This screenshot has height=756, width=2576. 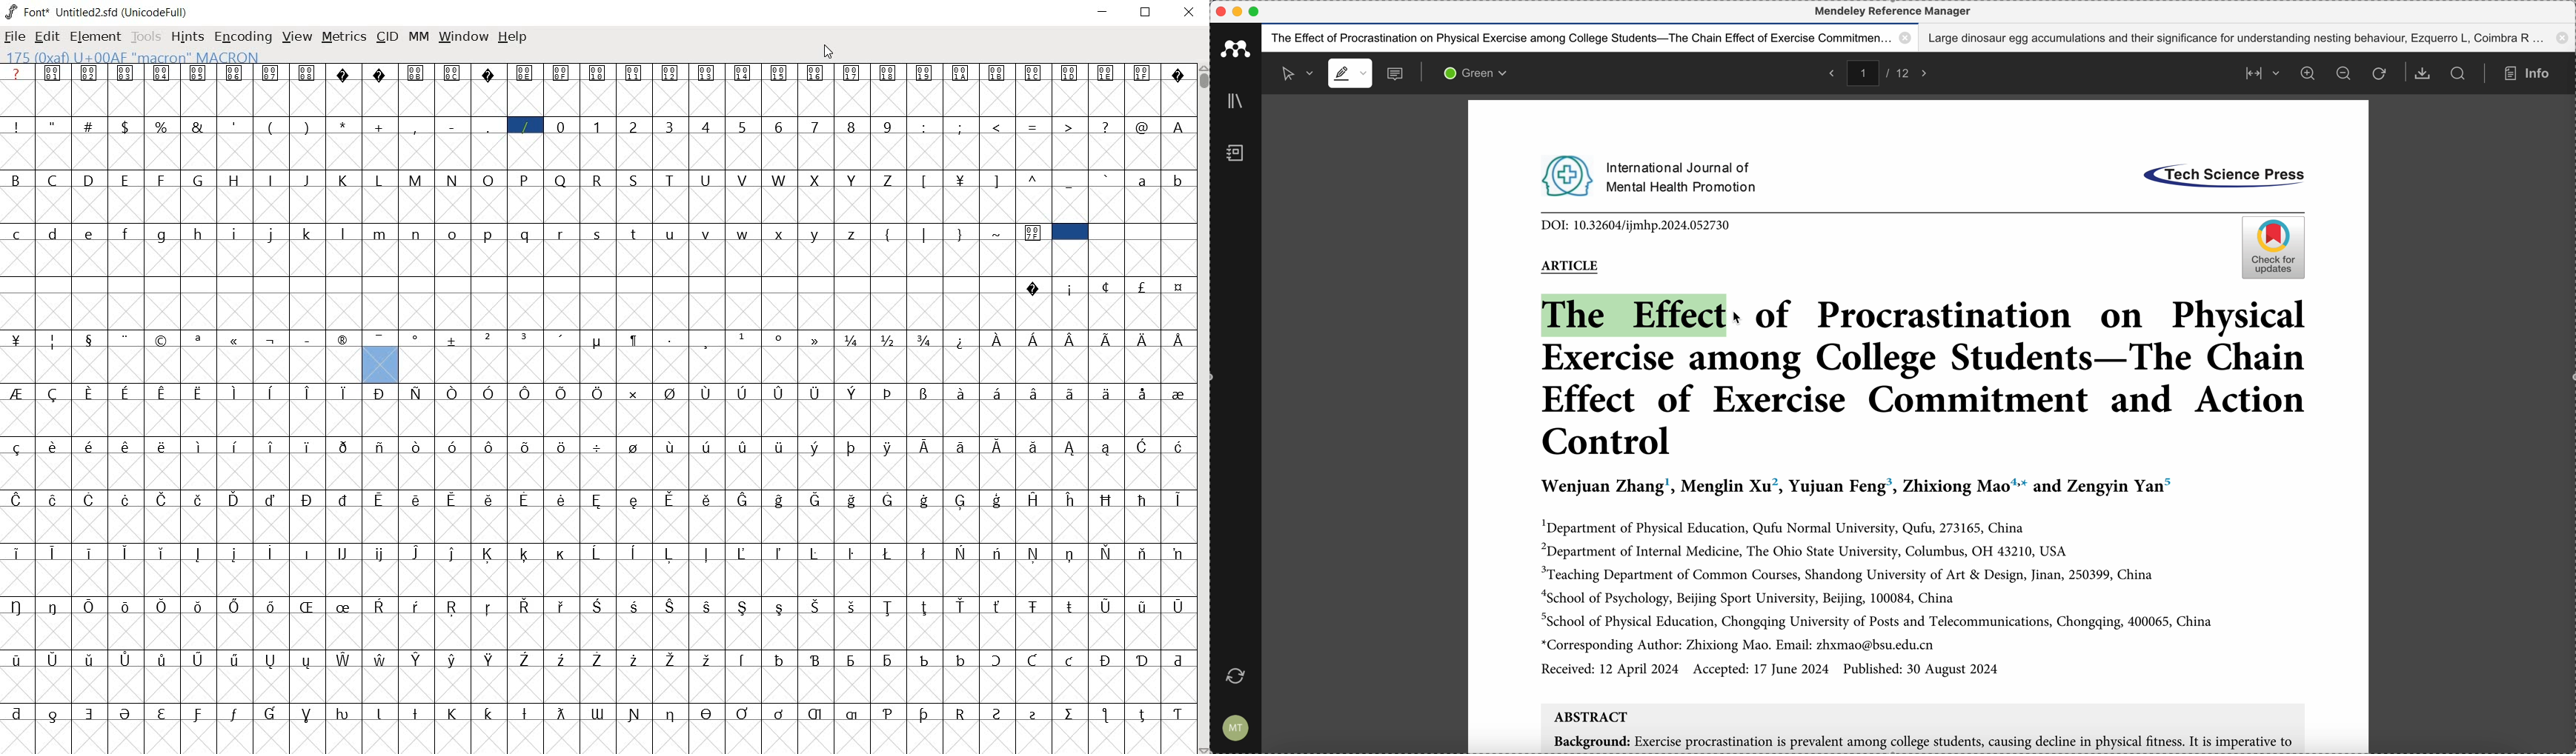 What do you see at coordinates (888, 659) in the screenshot?
I see `Symbol` at bounding box center [888, 659].